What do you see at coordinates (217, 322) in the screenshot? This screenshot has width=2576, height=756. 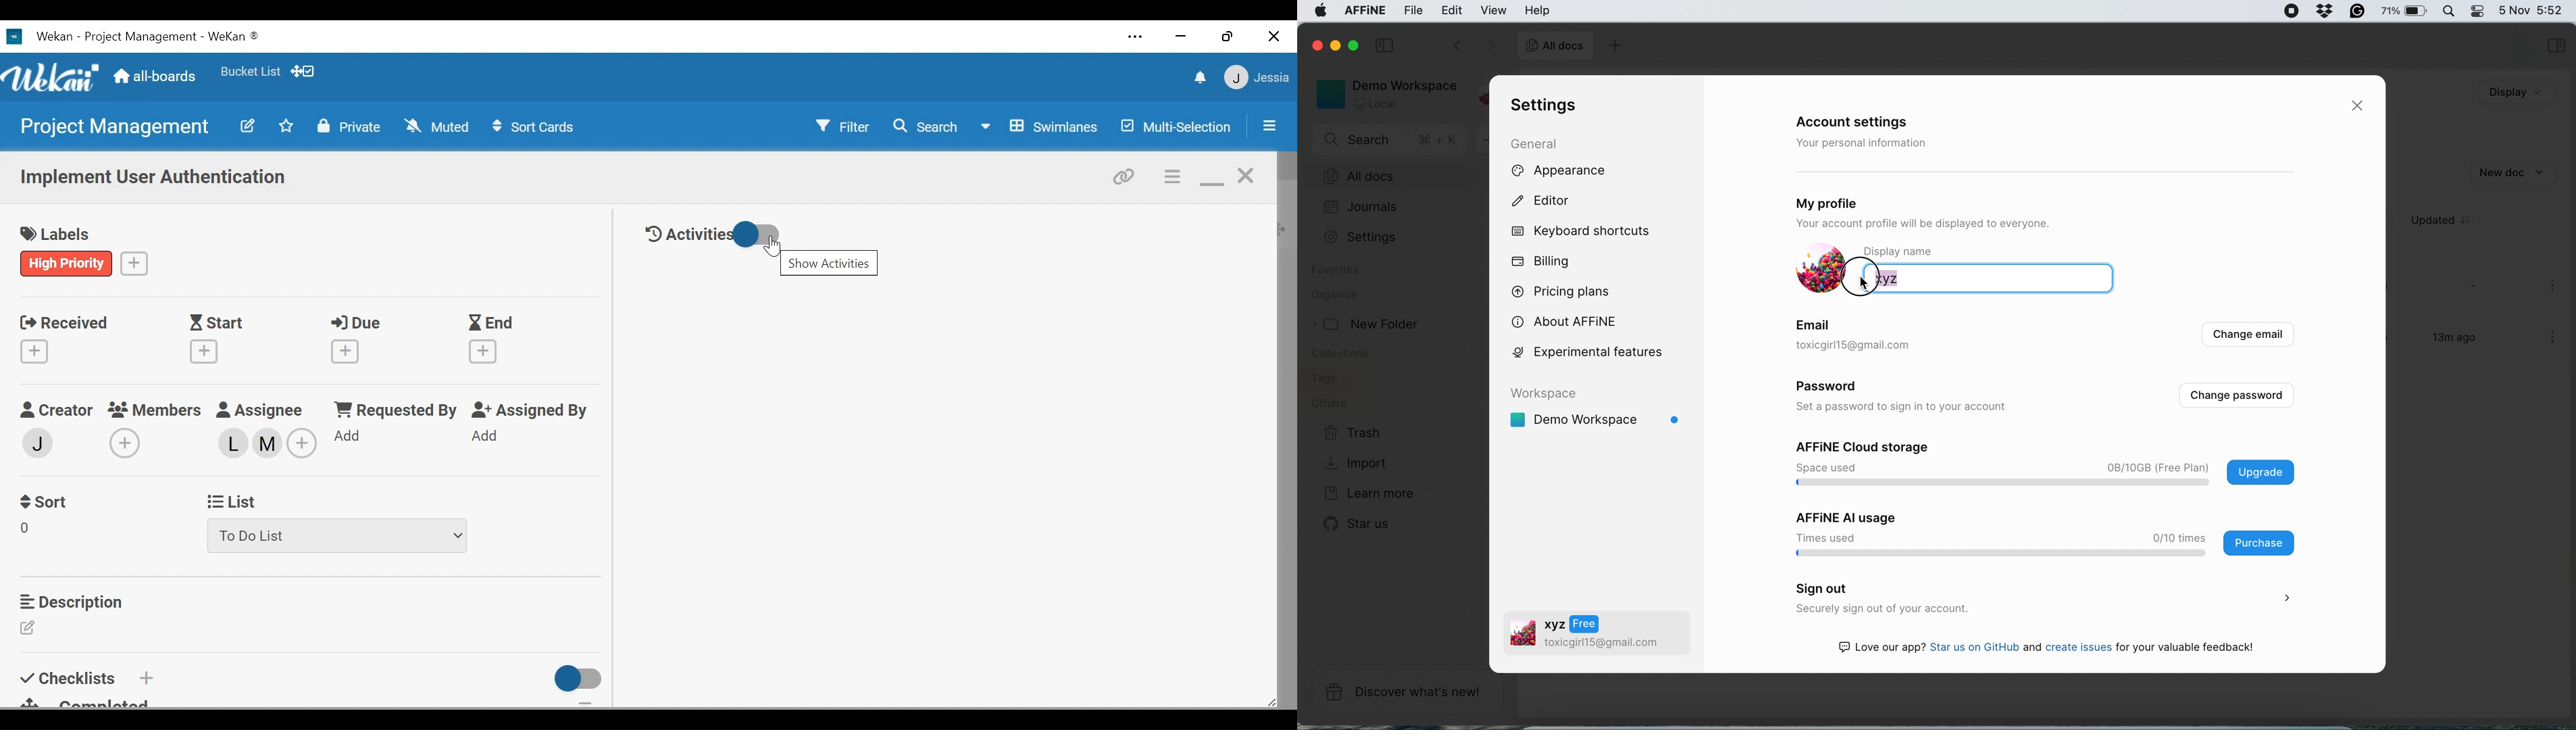 I see `Start Date` at bounding box center [217, 322].